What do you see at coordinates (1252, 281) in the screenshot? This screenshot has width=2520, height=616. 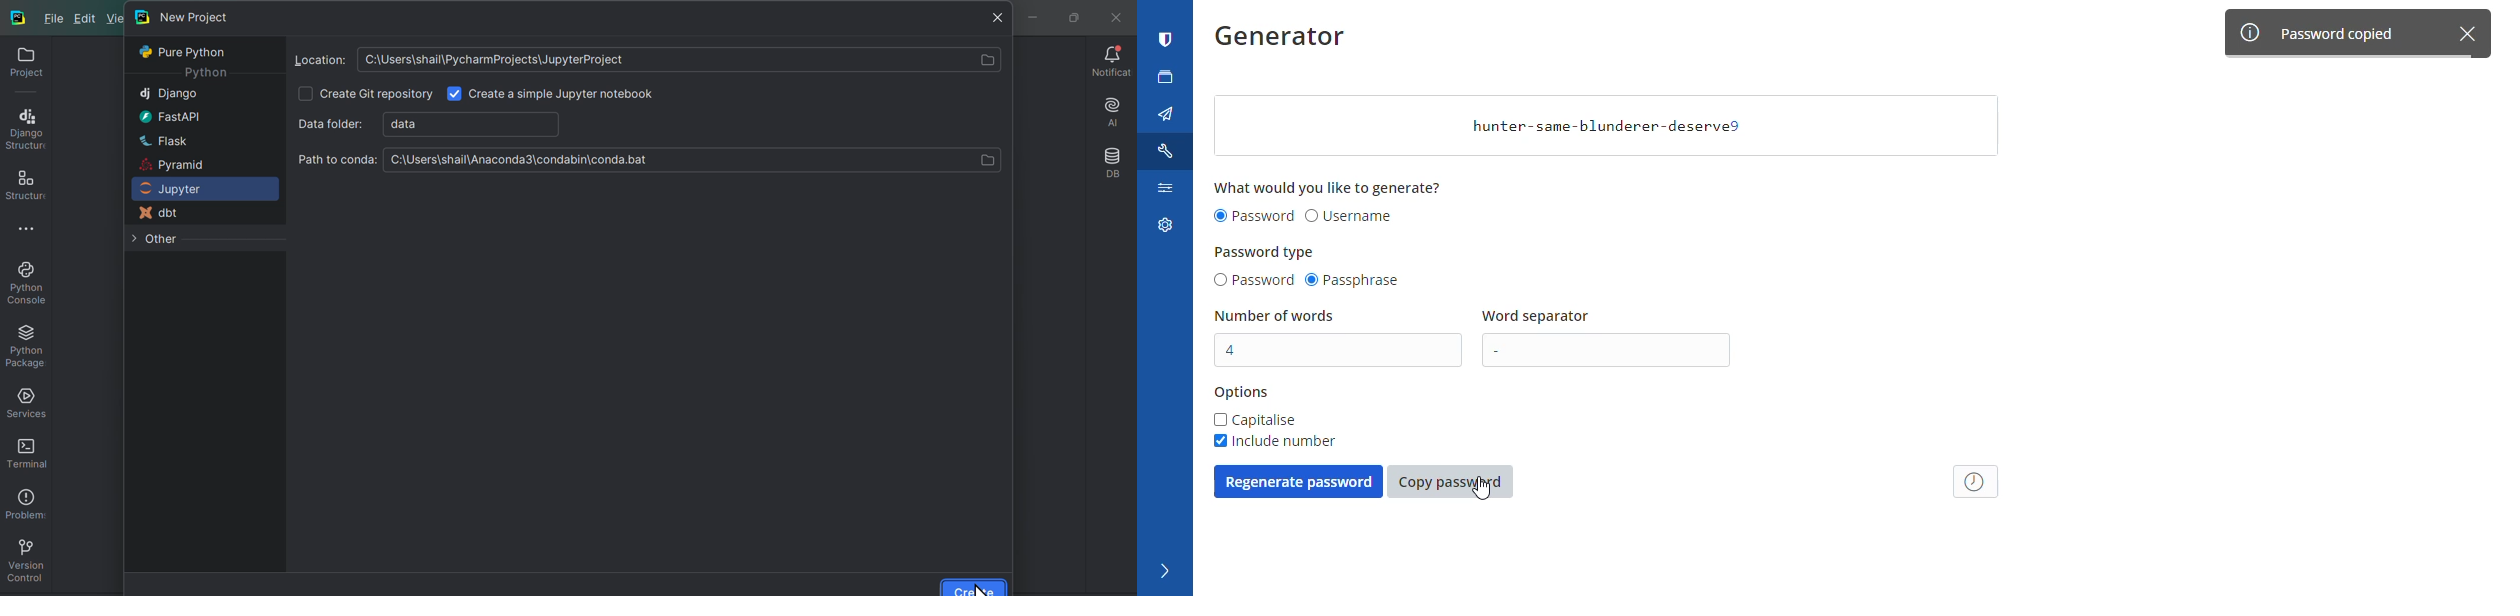 I see `password radio button` at bounding box center [1252, 281].